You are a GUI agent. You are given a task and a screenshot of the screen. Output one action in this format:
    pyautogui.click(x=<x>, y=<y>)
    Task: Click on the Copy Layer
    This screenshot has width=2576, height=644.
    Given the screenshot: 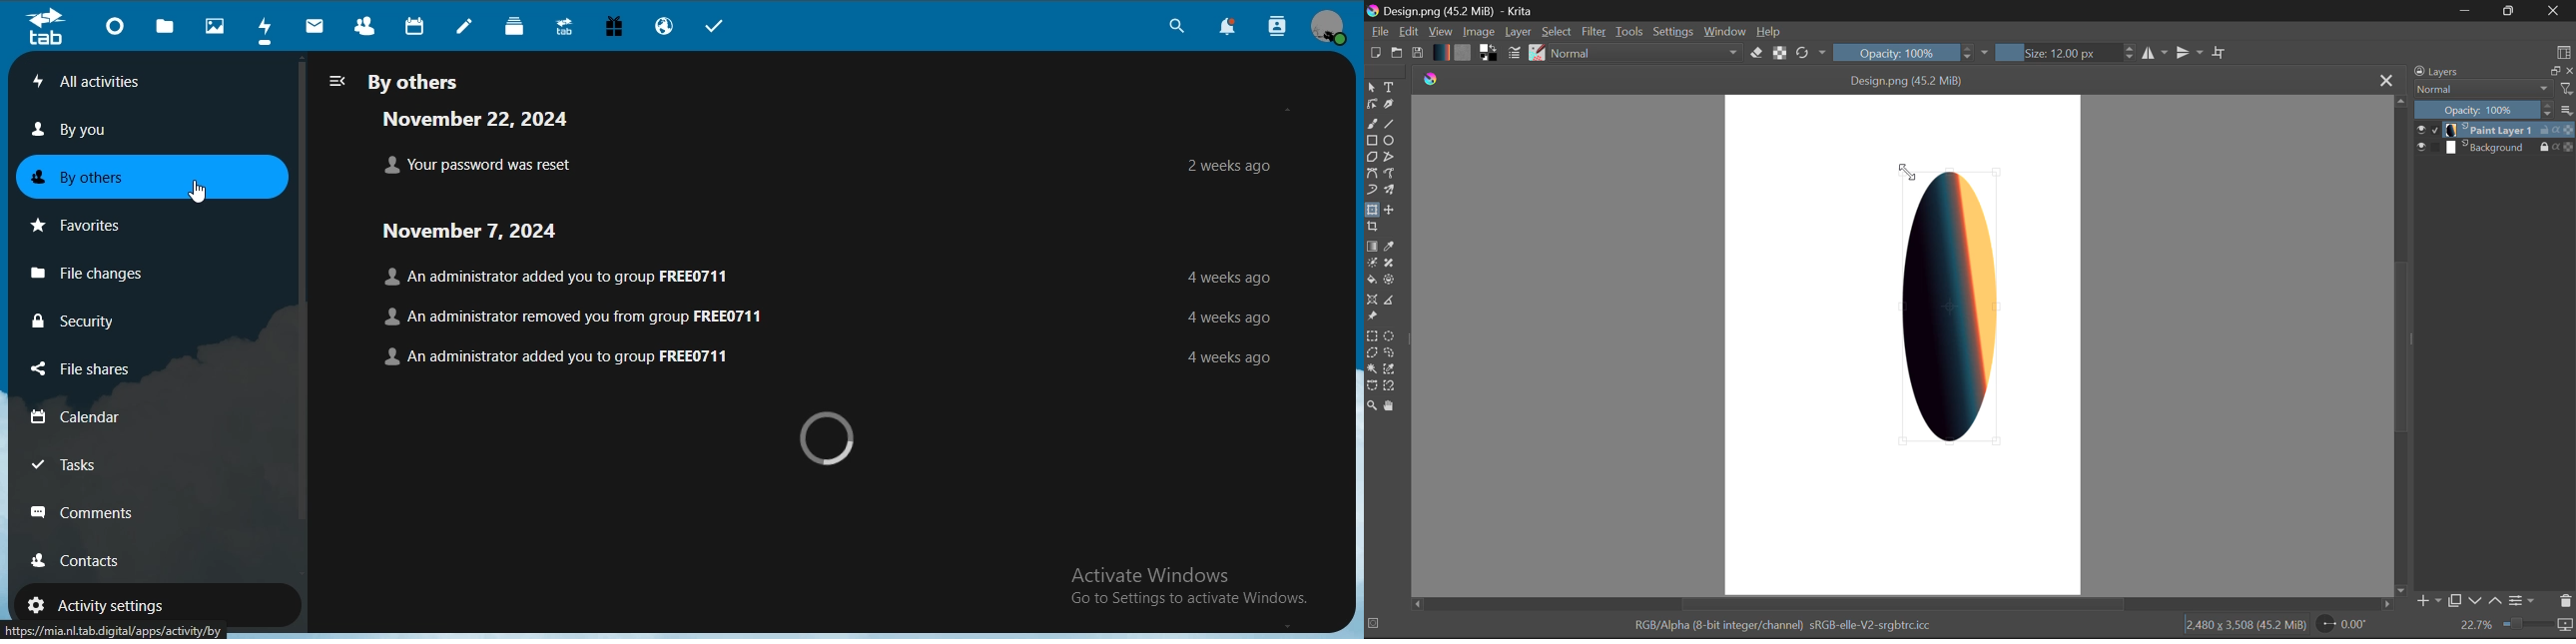 What is the action you would take?
    pyautogui.click(x=2454, y=600)
    